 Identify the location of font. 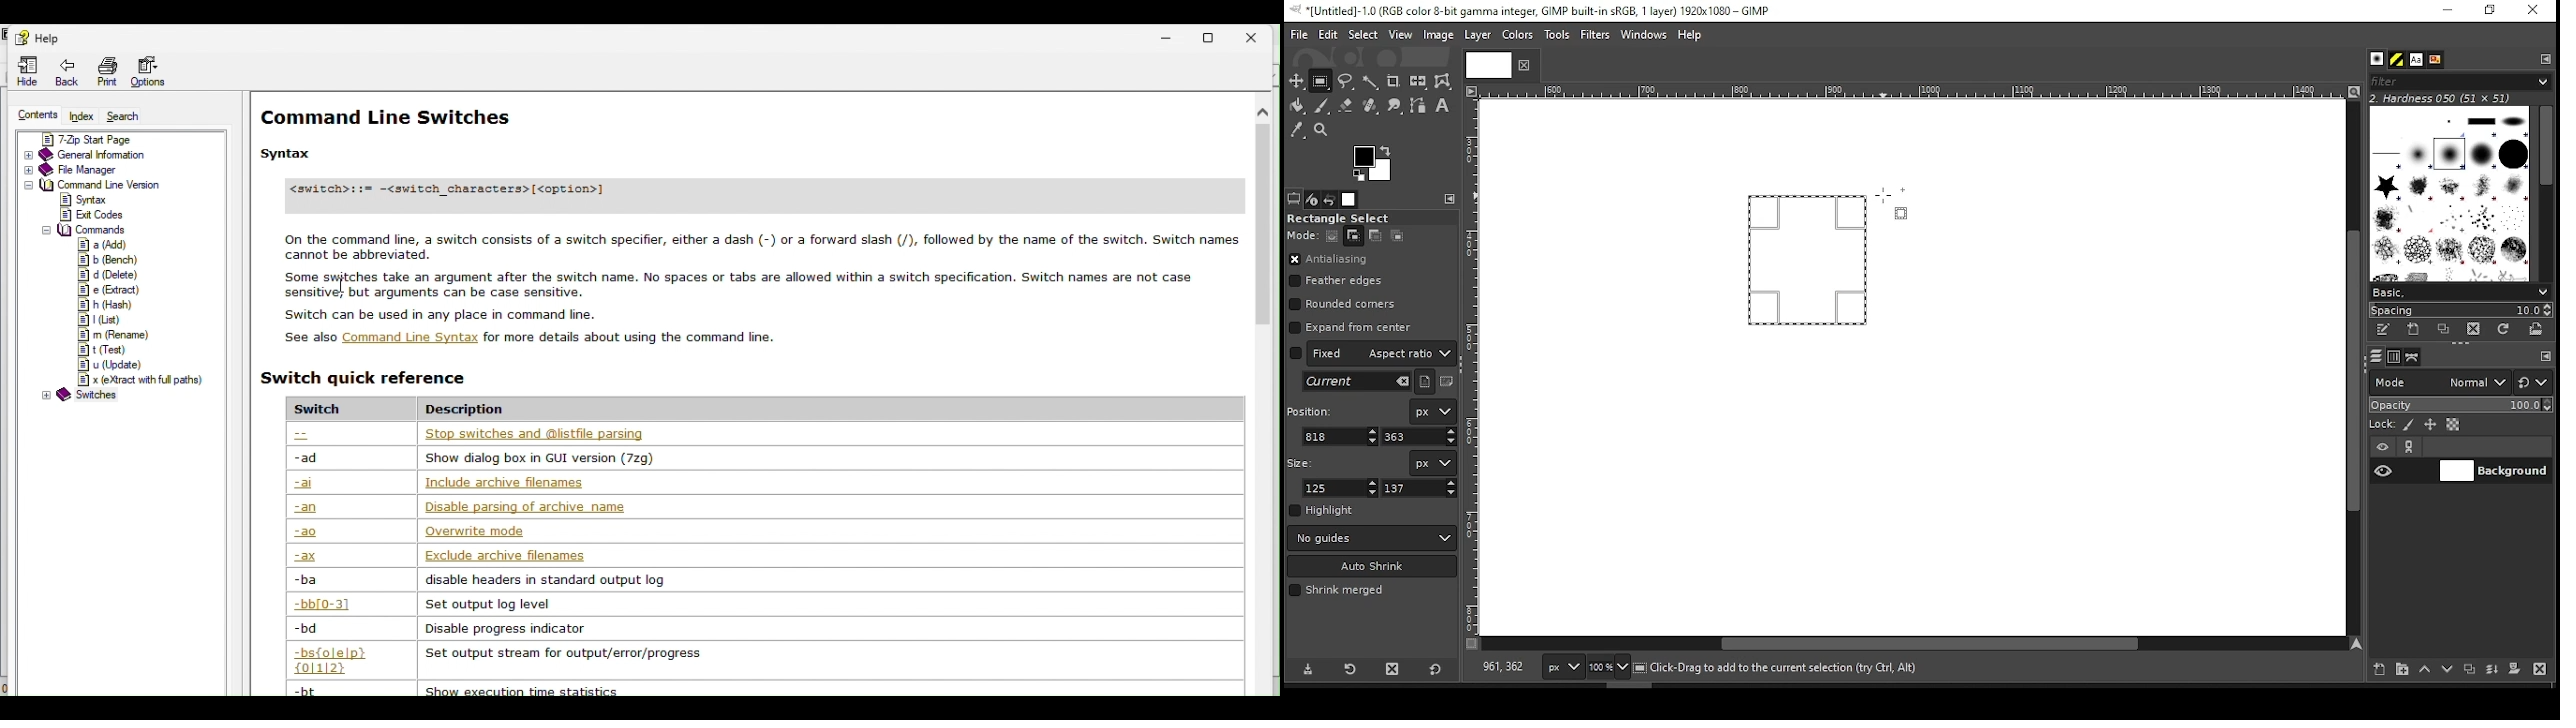
(2415, 60).